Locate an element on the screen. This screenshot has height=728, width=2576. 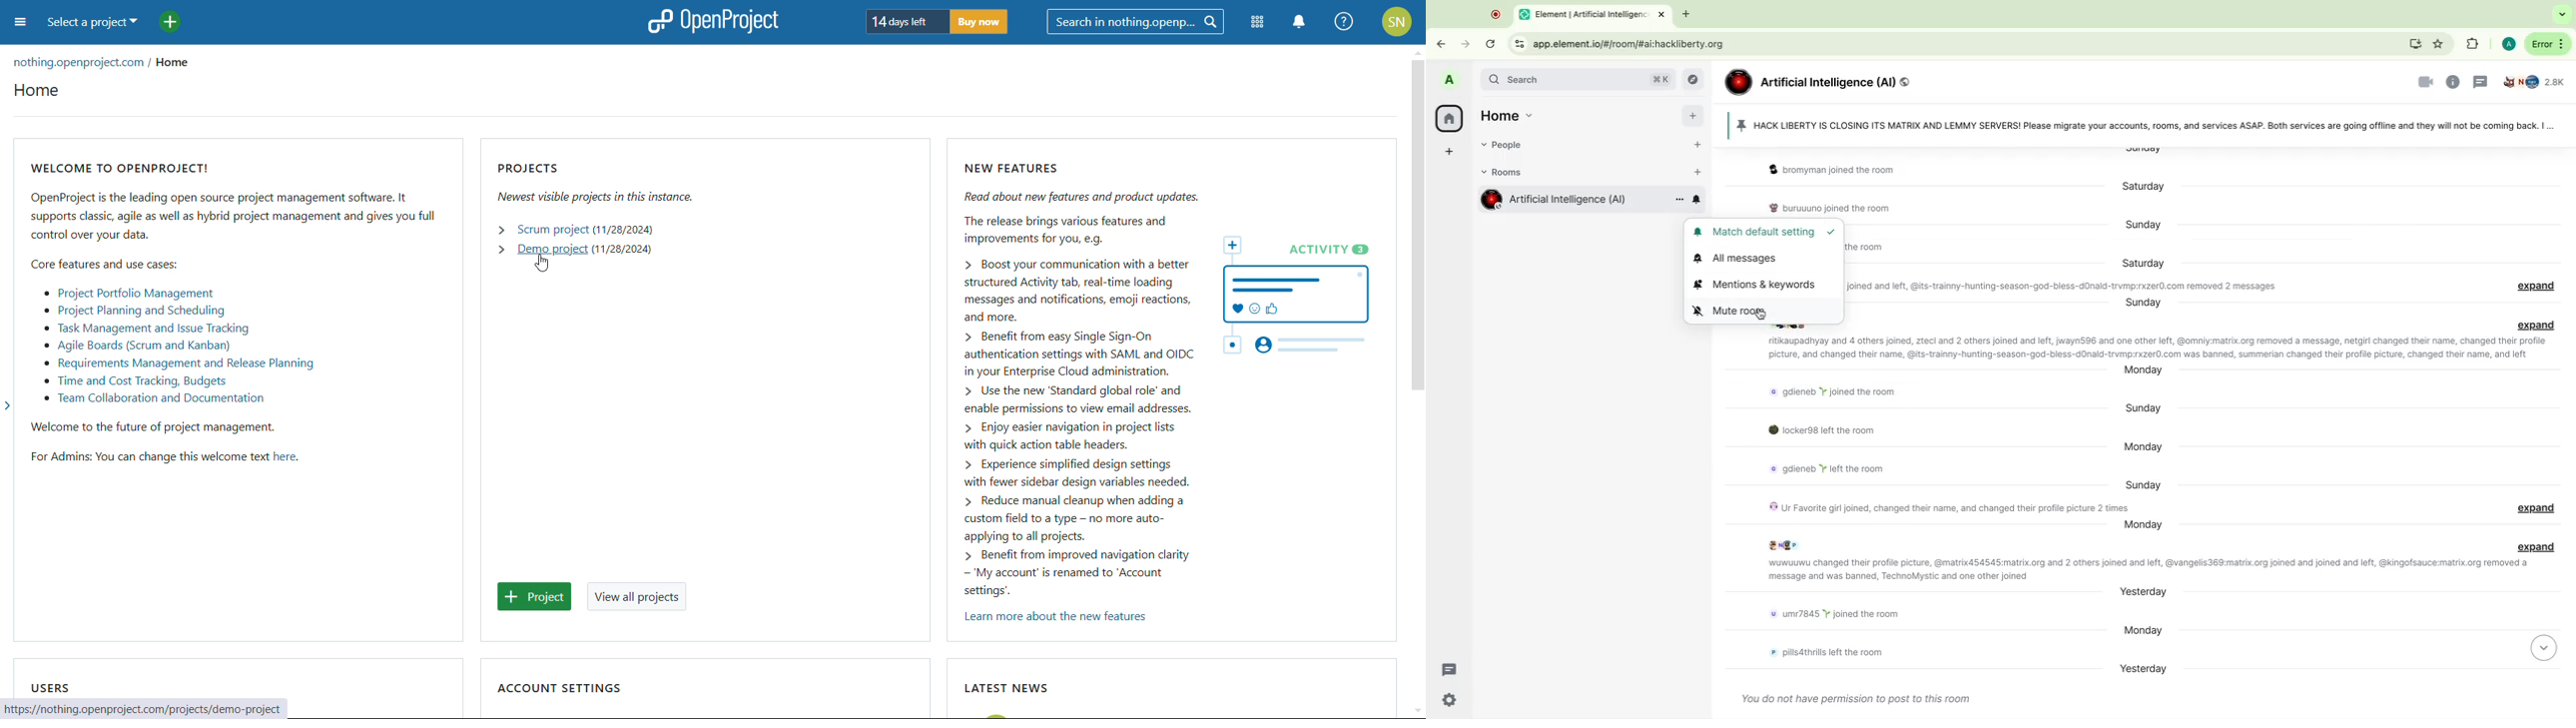
Start chat is located at coordinates (1697, 145).